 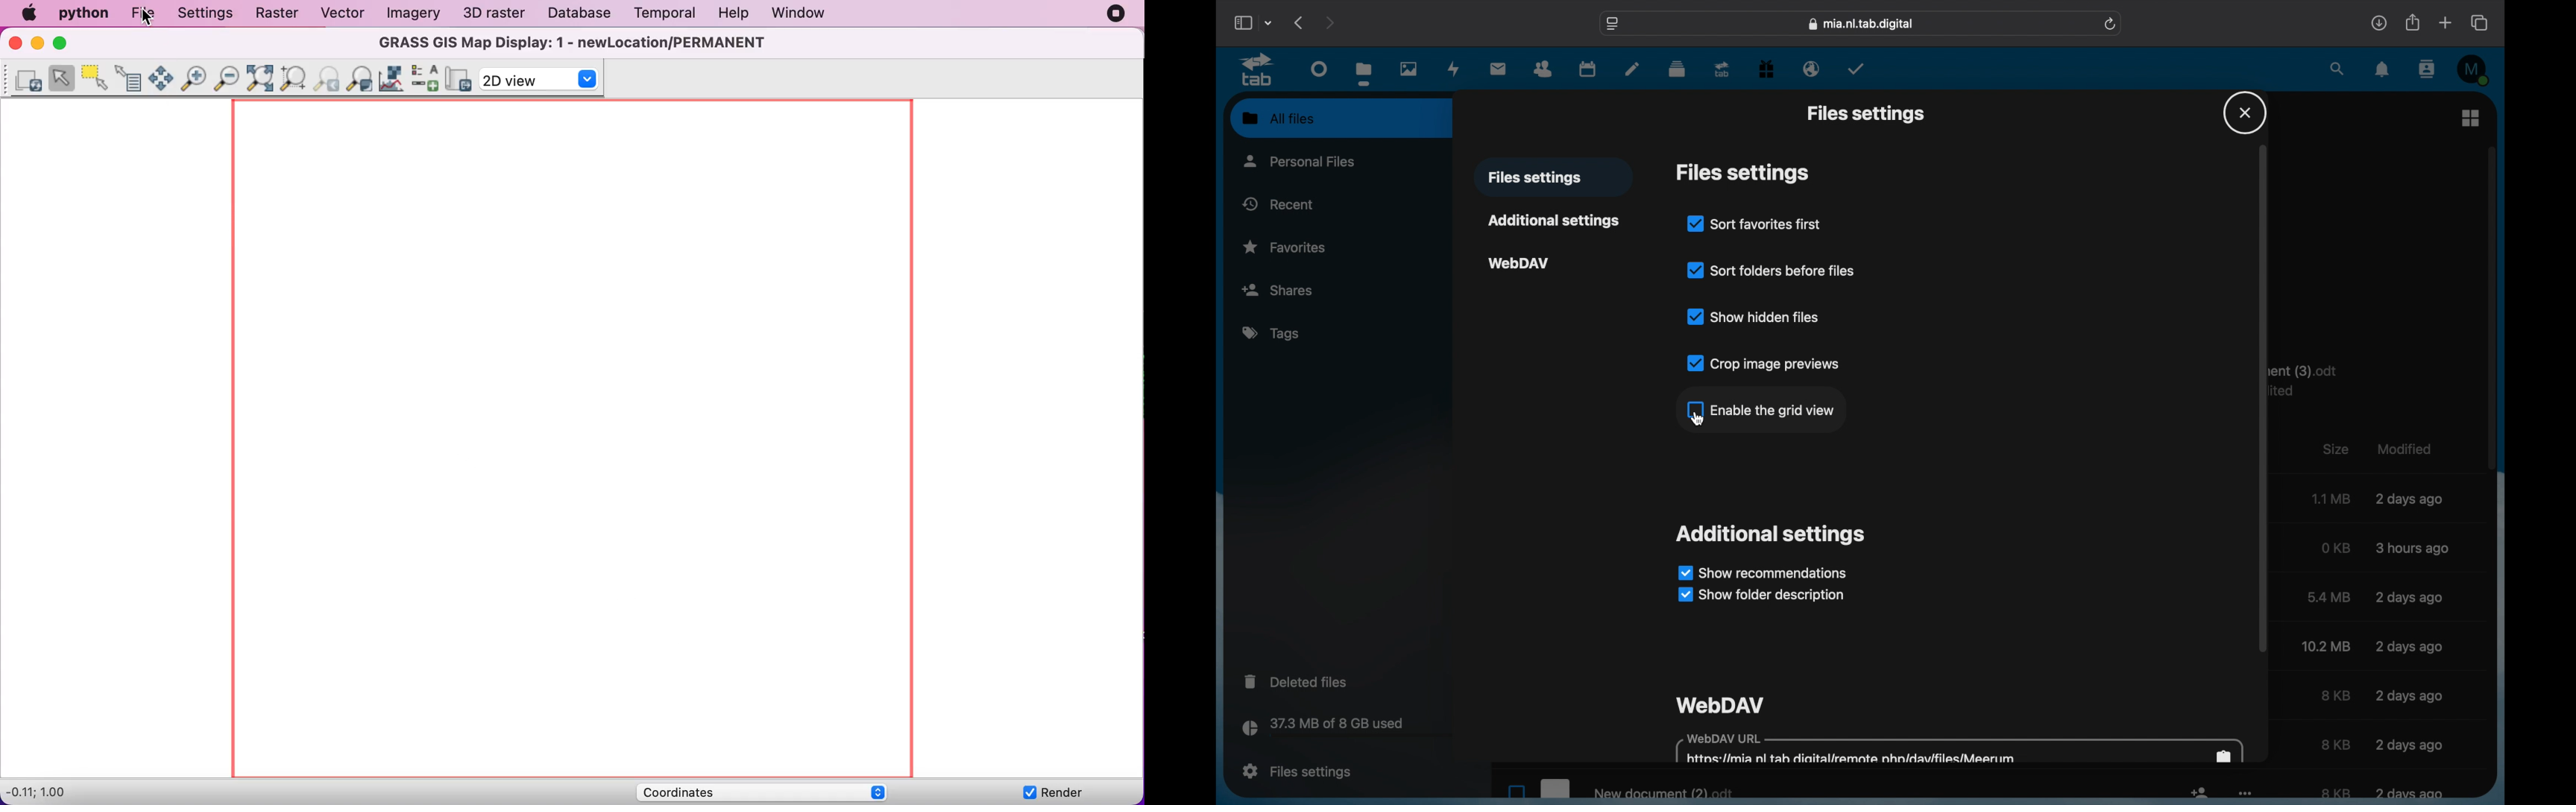 What do you see at coordinates (1300, 22) in the screenshot?
I see `previous` at bounding box center [1300, 22].